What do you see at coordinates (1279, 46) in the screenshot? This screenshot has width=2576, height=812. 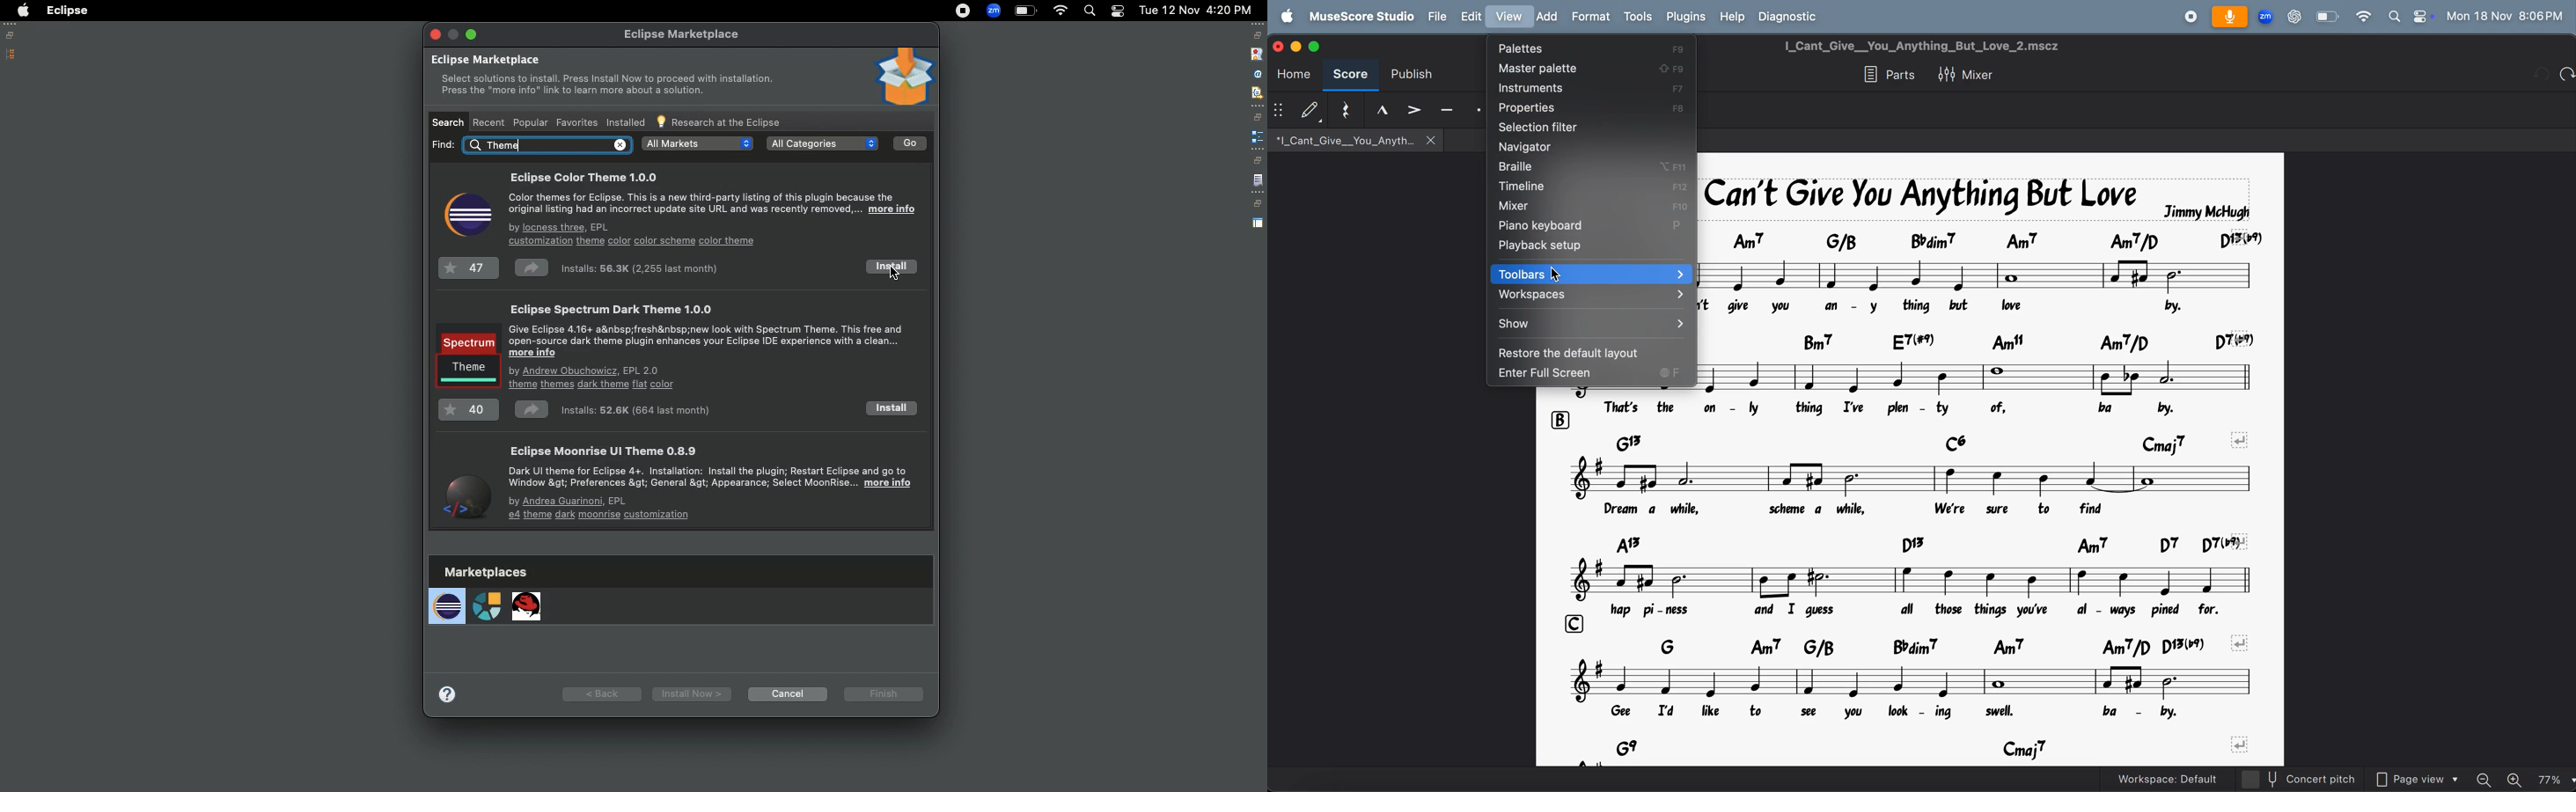 I see `close` at bounding box center [1279, 46].